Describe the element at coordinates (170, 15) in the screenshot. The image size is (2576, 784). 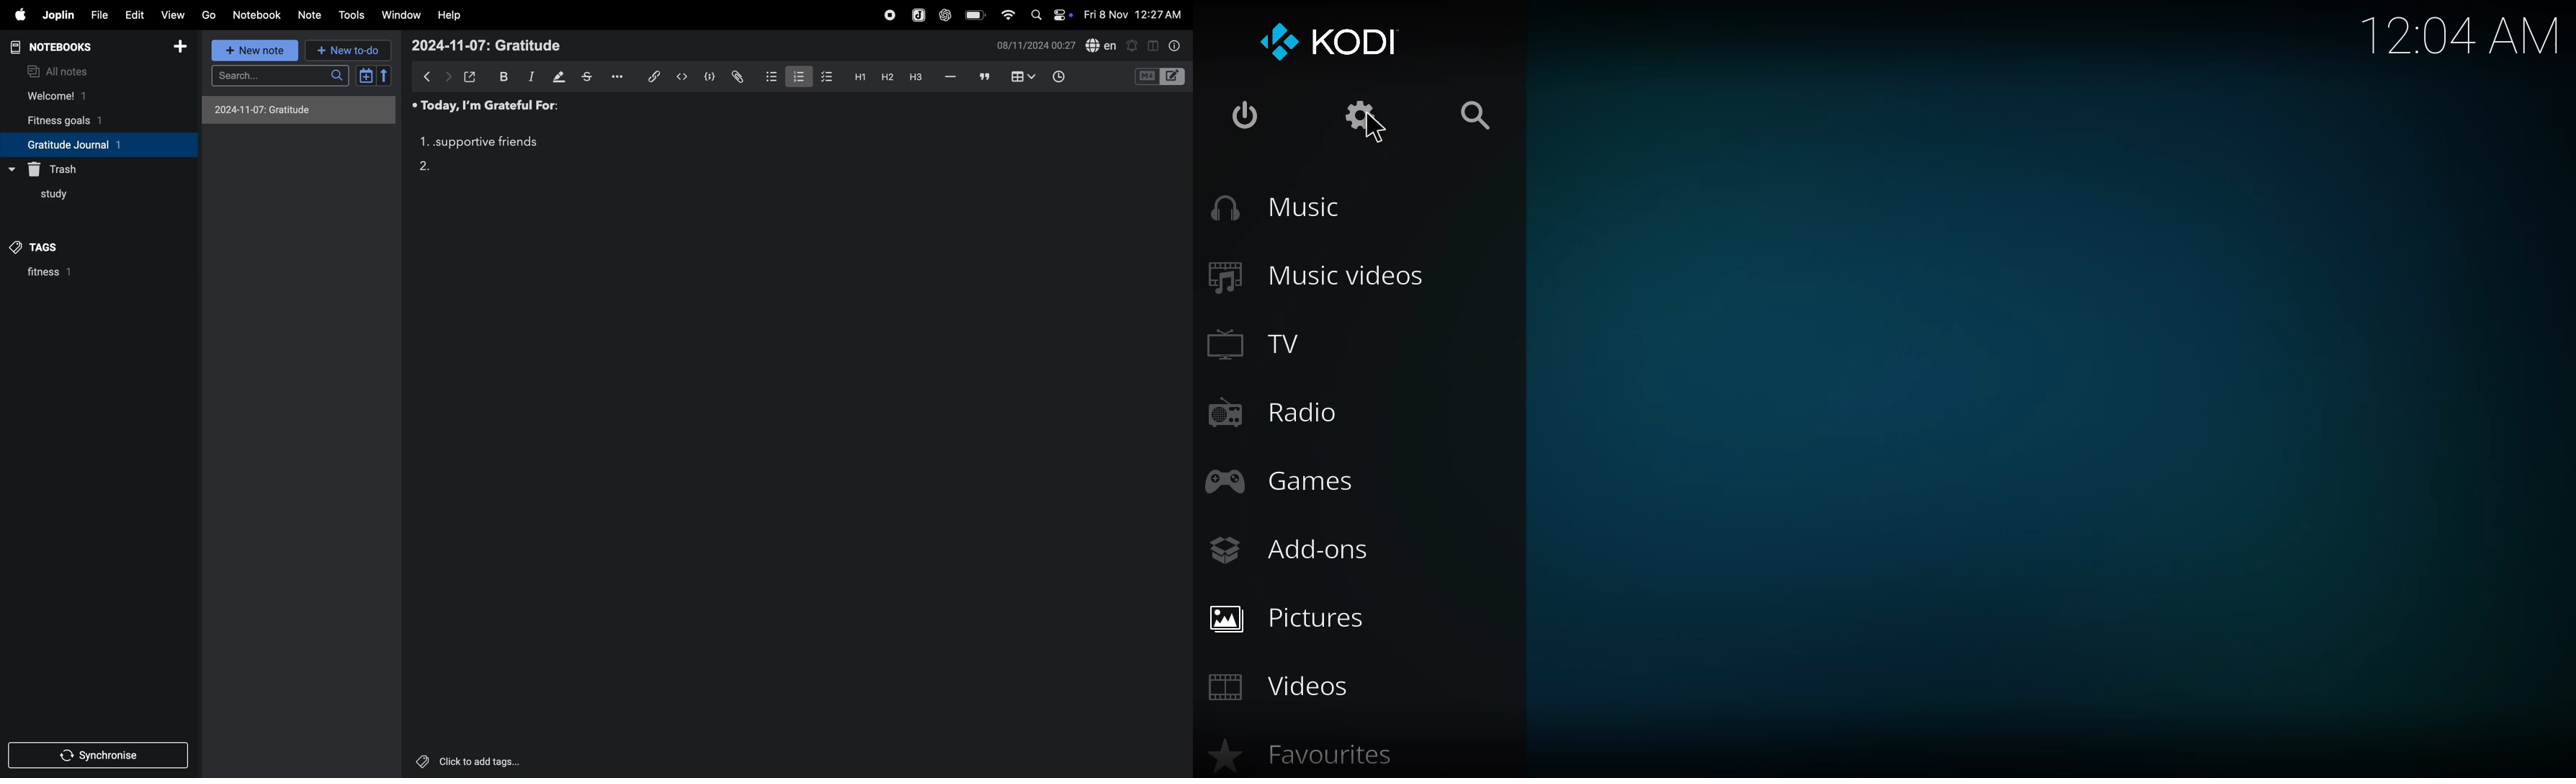
I see `view` at that location.